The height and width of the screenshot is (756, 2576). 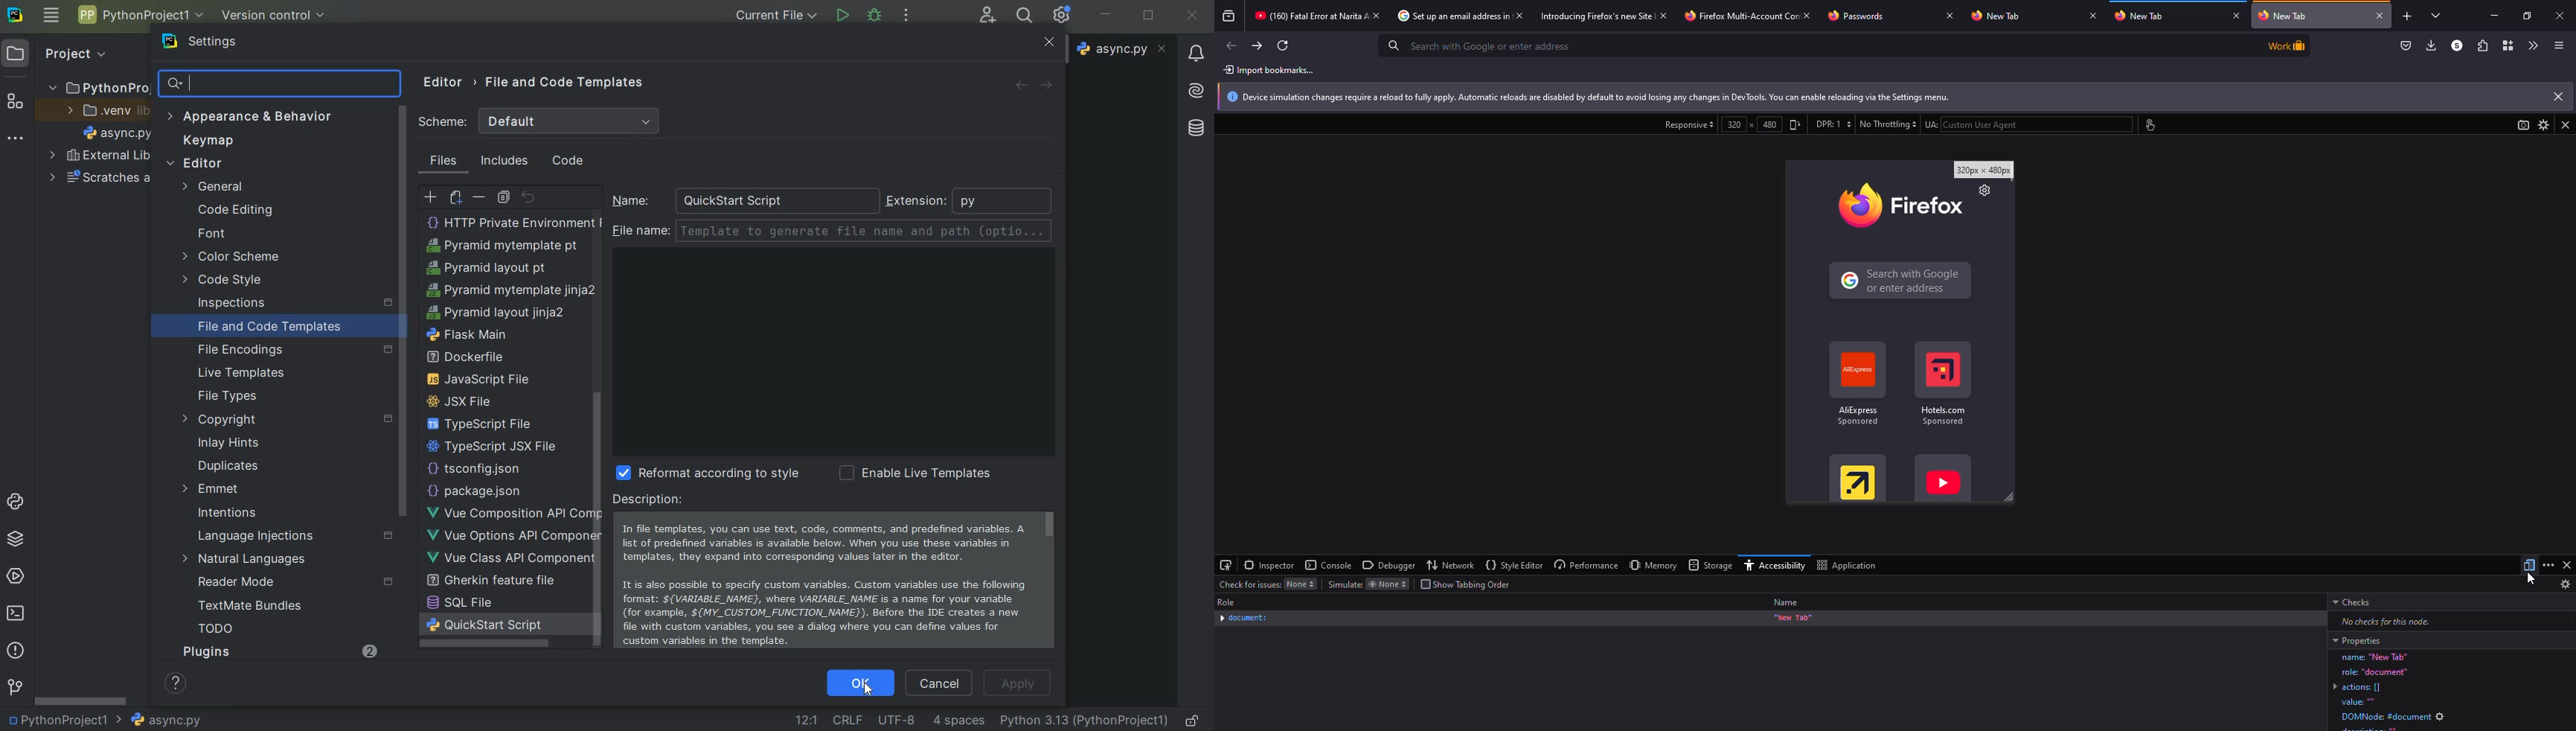 I want to click on refresh, so click(x=1283, y=45).